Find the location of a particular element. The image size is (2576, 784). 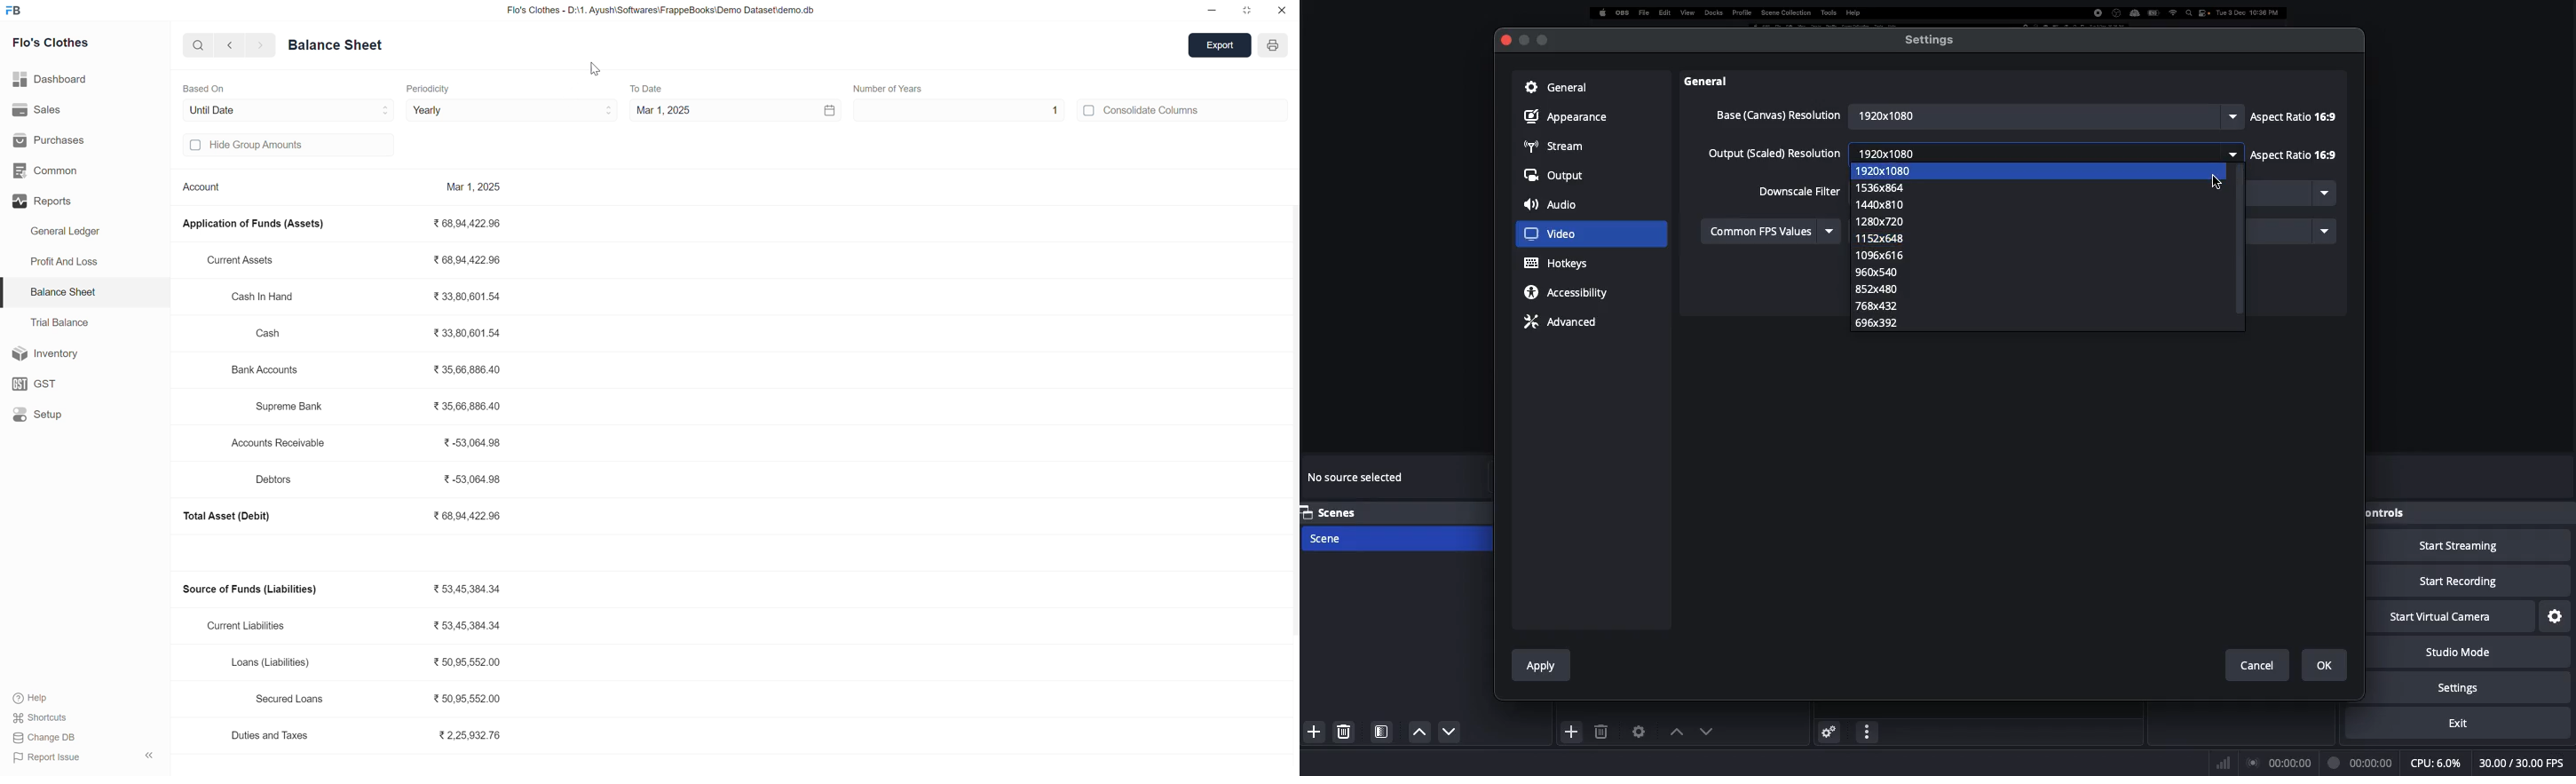

 Change DB is located at coordinates (42, 739).